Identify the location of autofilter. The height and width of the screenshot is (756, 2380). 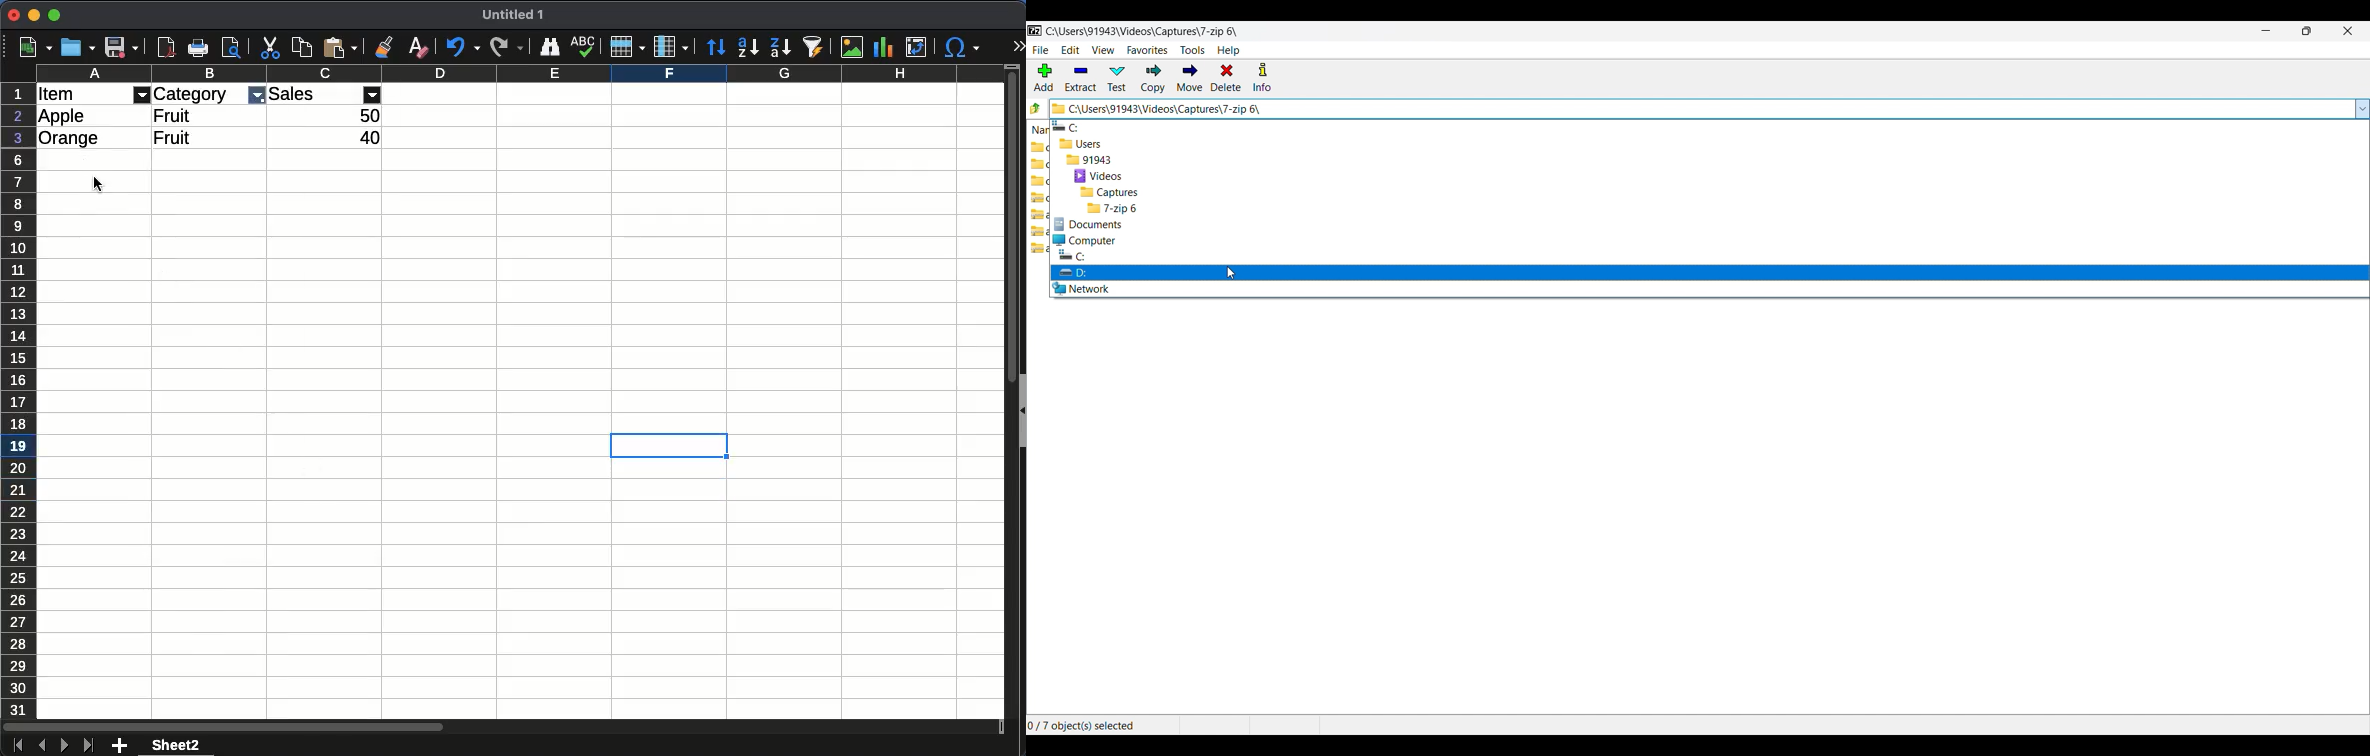
(815, 48).